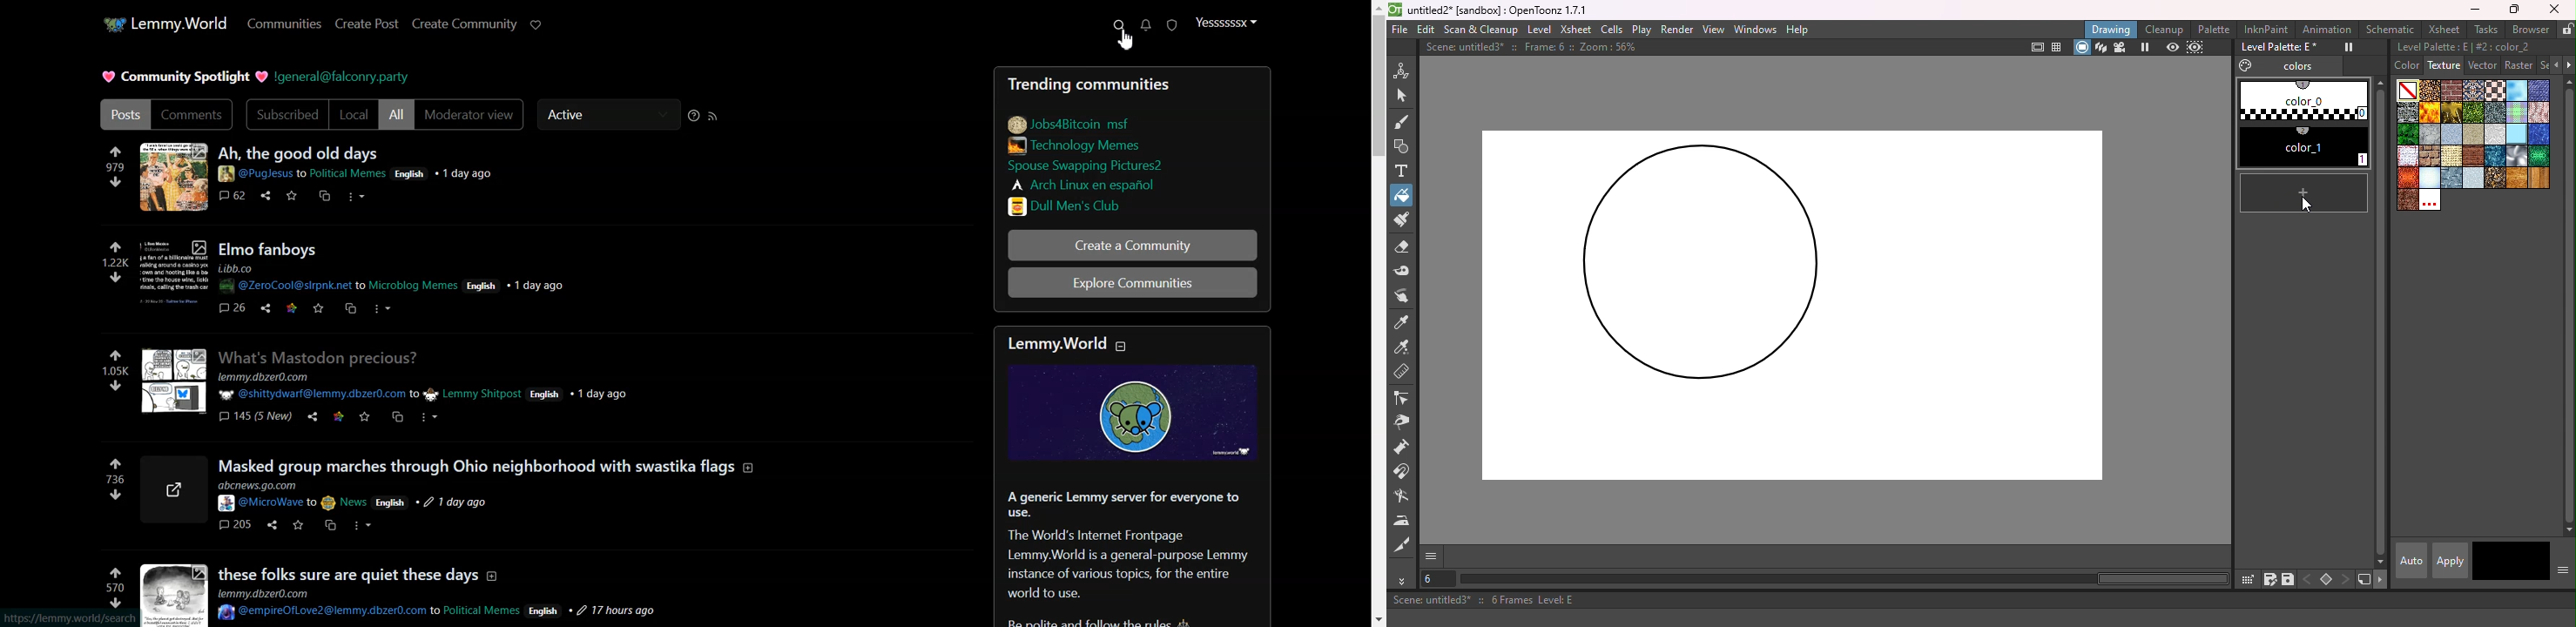 The width and height of the screenshot is (2576, 644). What do you see at coordinates (175, 594) in the screenshot?
I see `image` at bounding box center [175, 594].